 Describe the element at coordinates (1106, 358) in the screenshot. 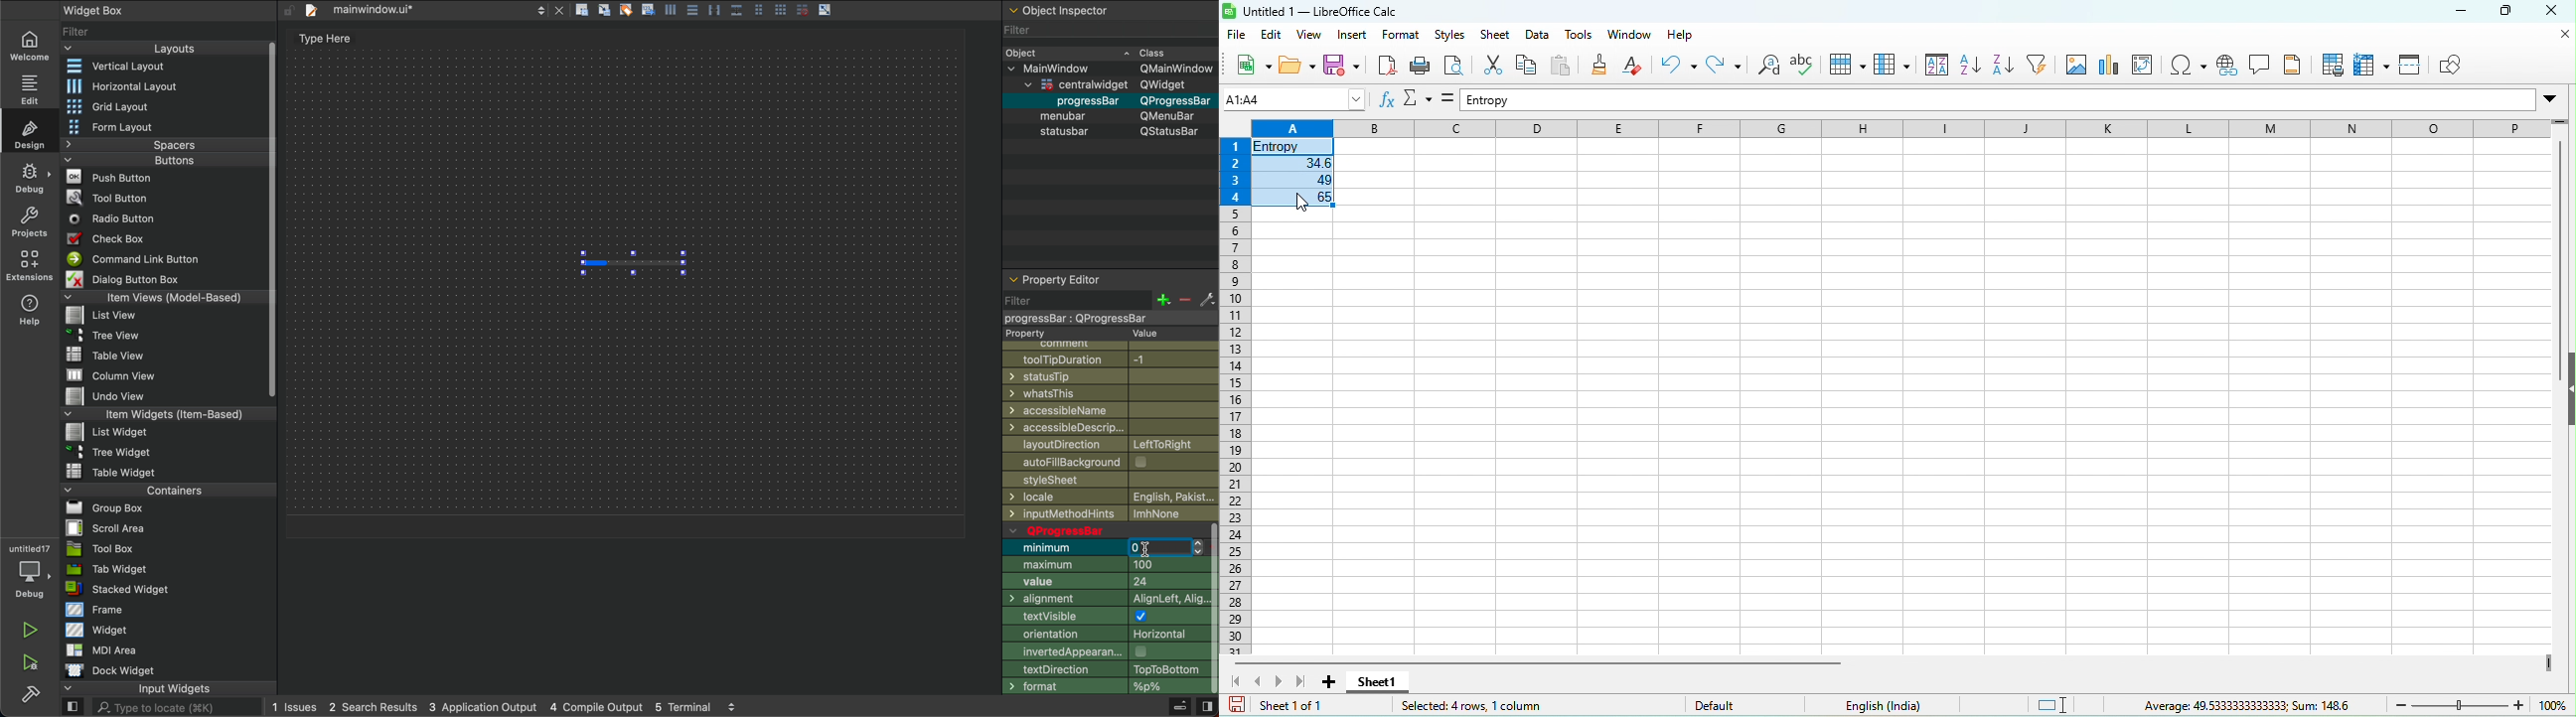

I see `tooltip duration` at that location.